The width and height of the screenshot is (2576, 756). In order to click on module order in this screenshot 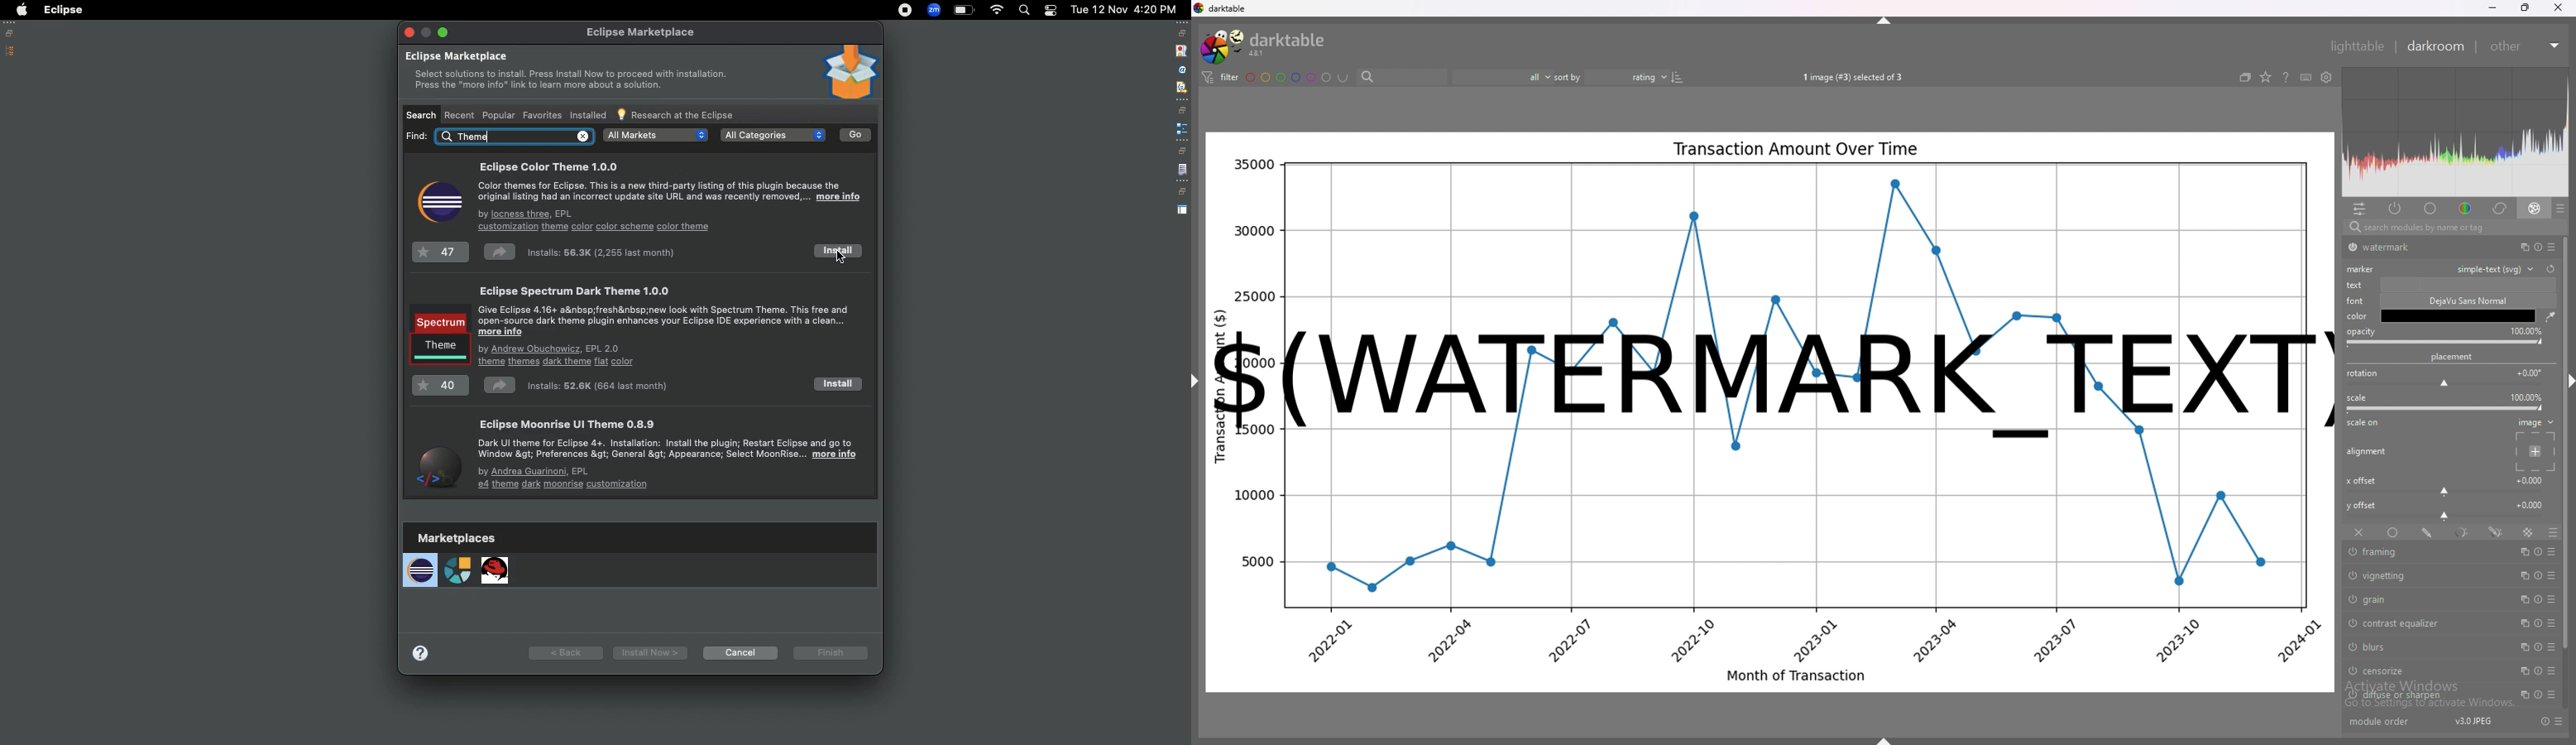, I will do `click(2387, 723)`.